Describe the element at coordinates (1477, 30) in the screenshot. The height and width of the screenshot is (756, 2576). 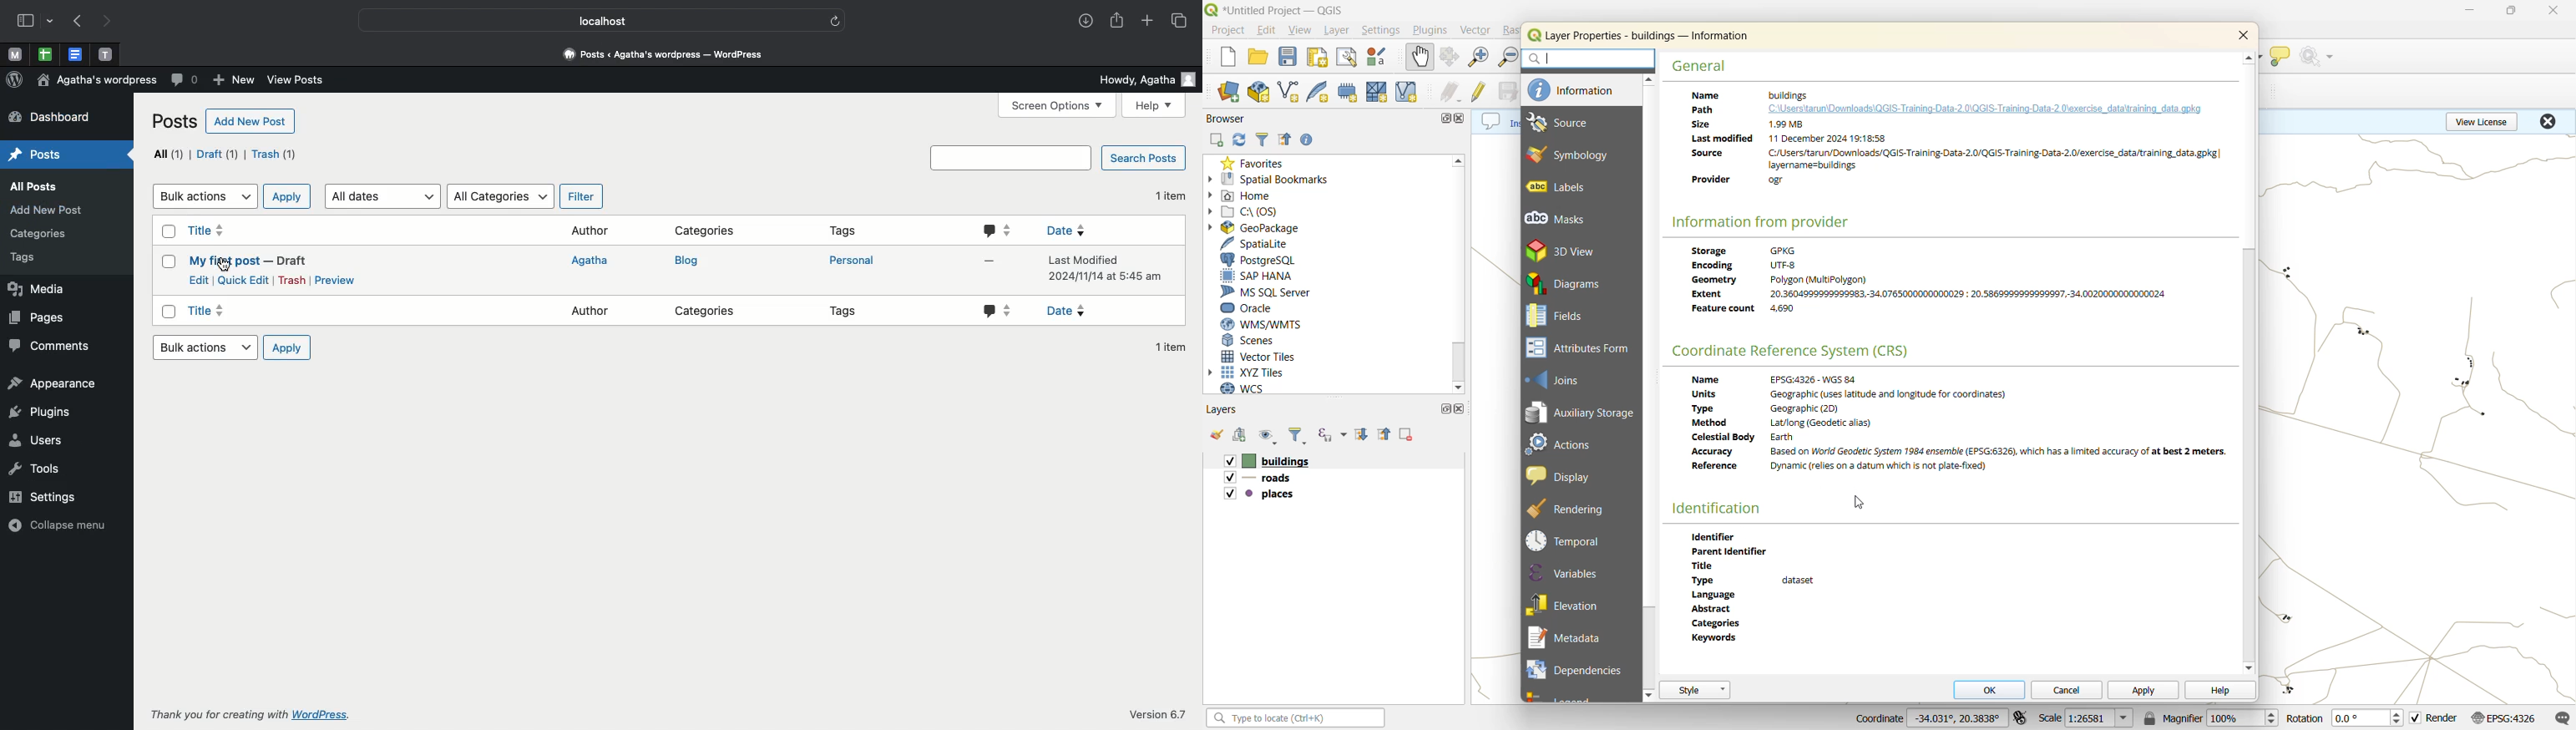
I see `vector` at that location.